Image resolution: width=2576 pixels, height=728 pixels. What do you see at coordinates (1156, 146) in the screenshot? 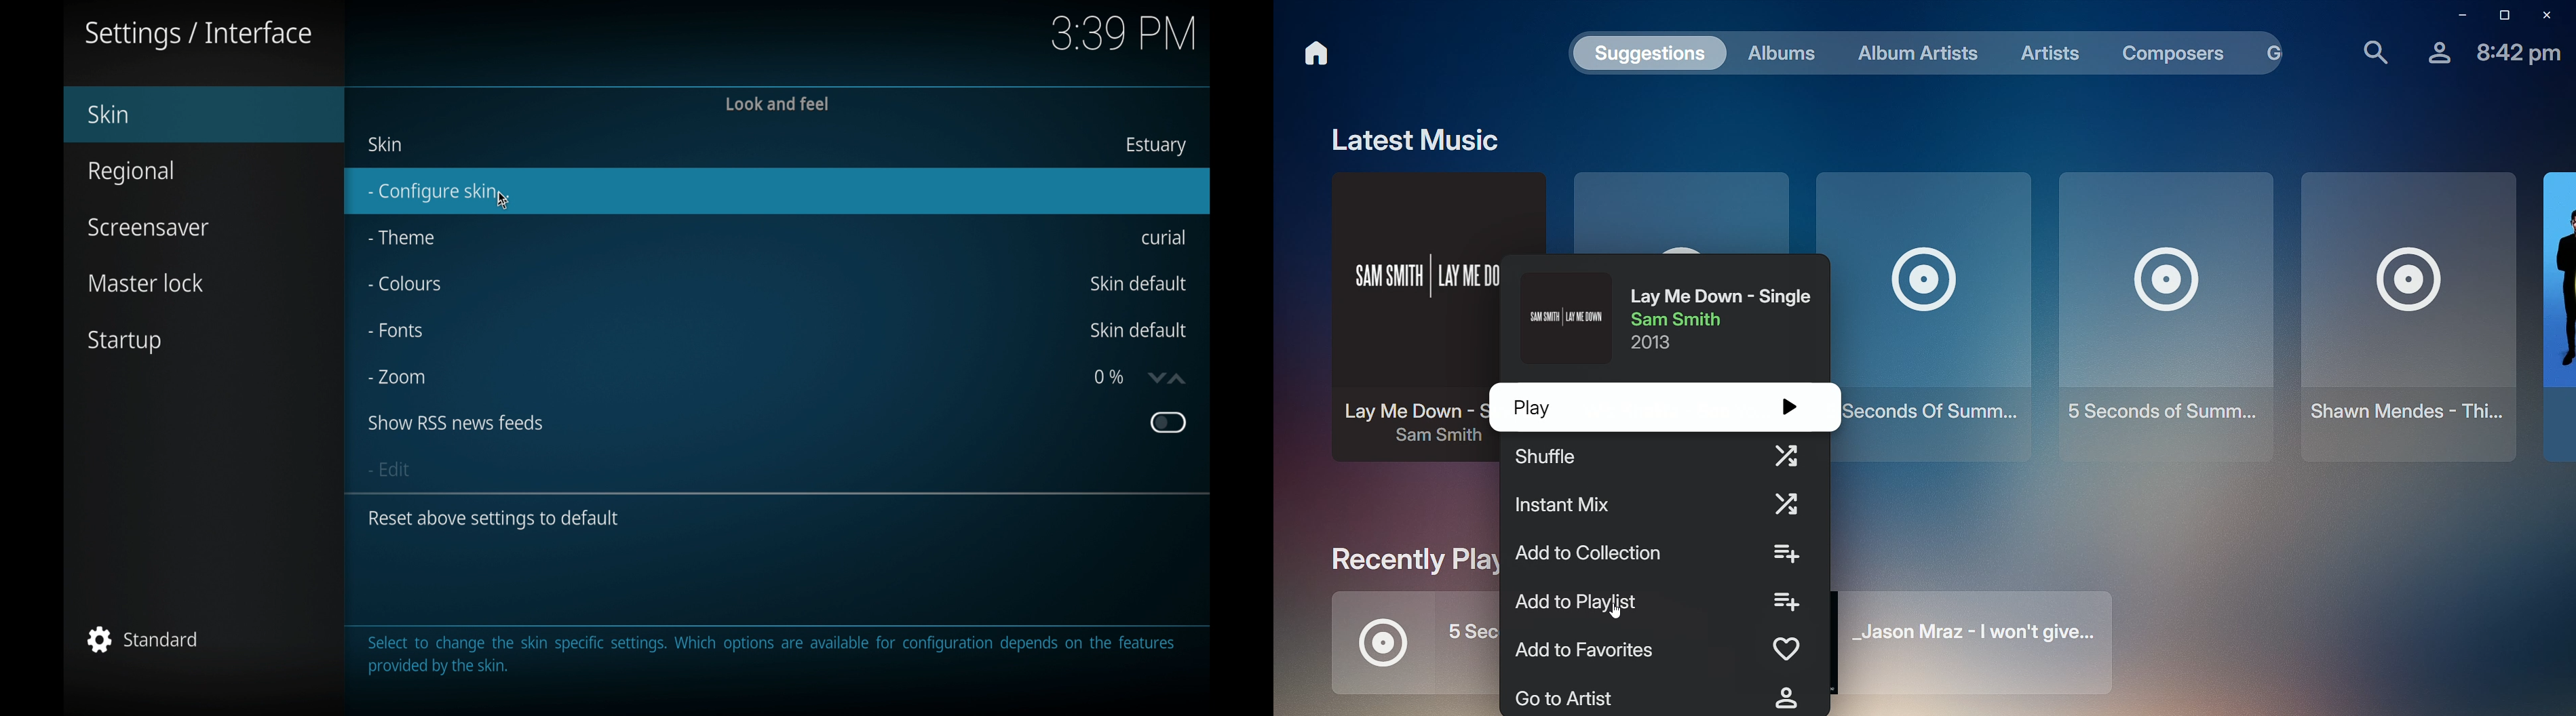
I see `estuary` at bounding box center [1156, 146].